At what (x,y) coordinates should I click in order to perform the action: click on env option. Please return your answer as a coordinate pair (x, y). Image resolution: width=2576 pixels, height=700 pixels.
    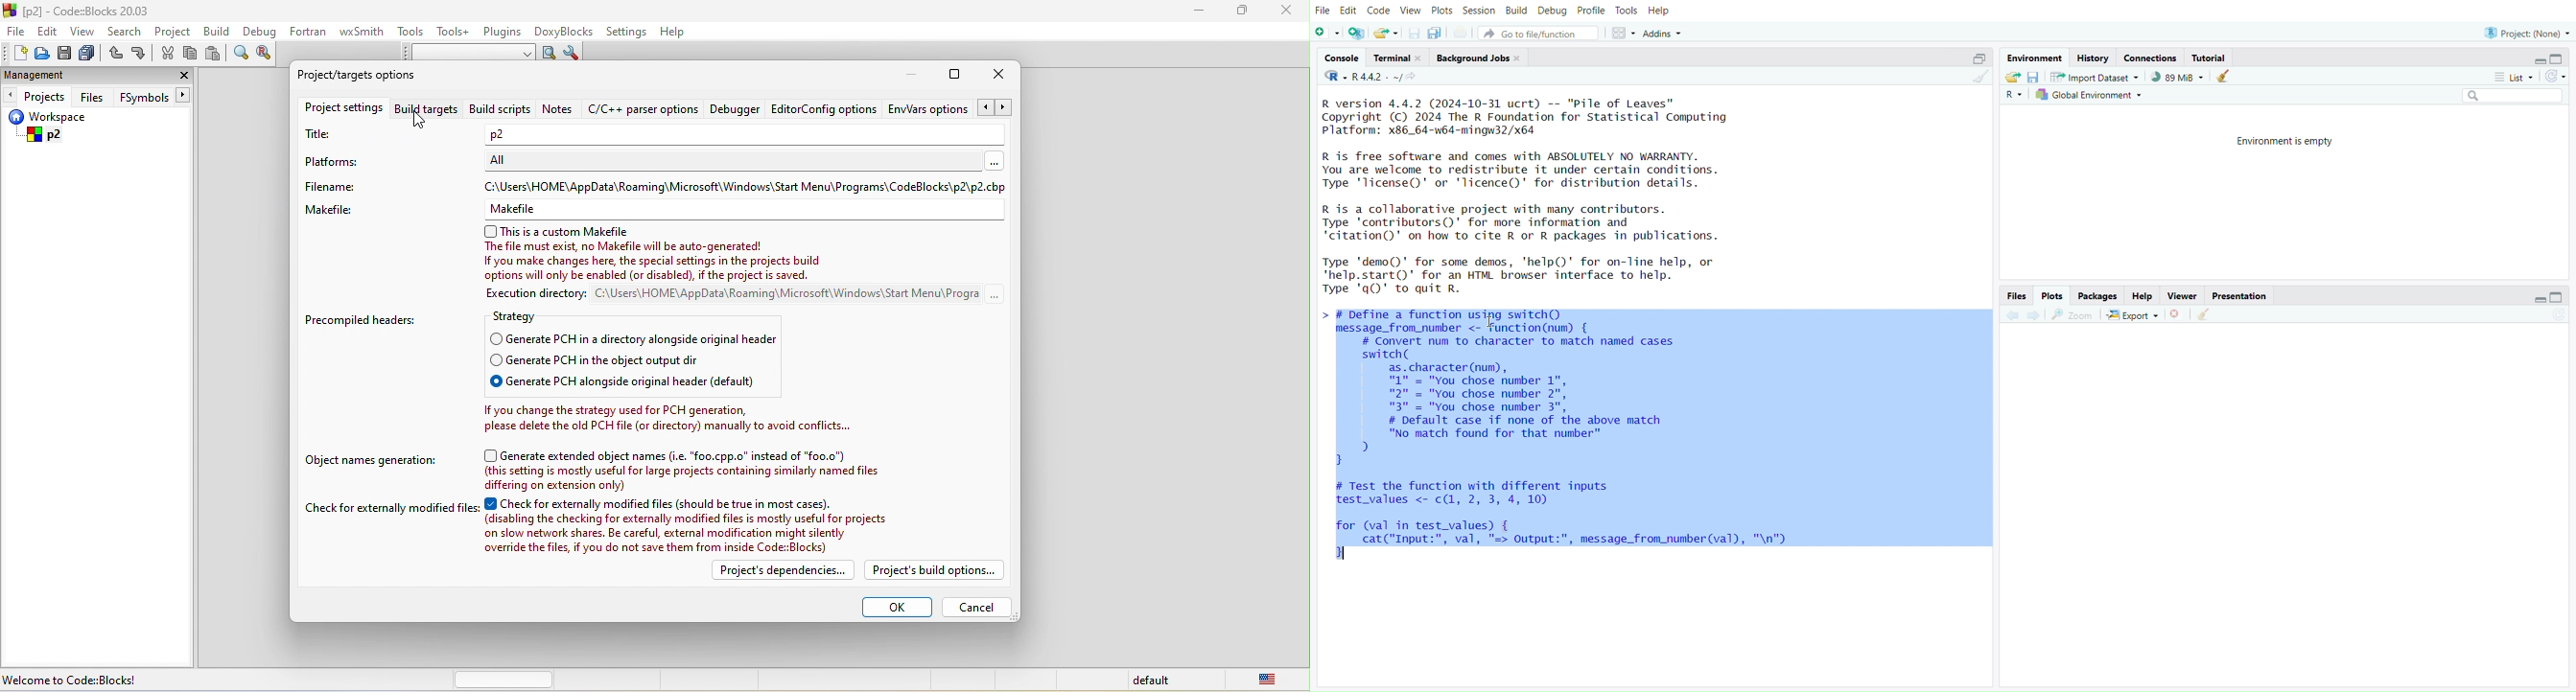
    Looking at the image, I should click on (948, 110).